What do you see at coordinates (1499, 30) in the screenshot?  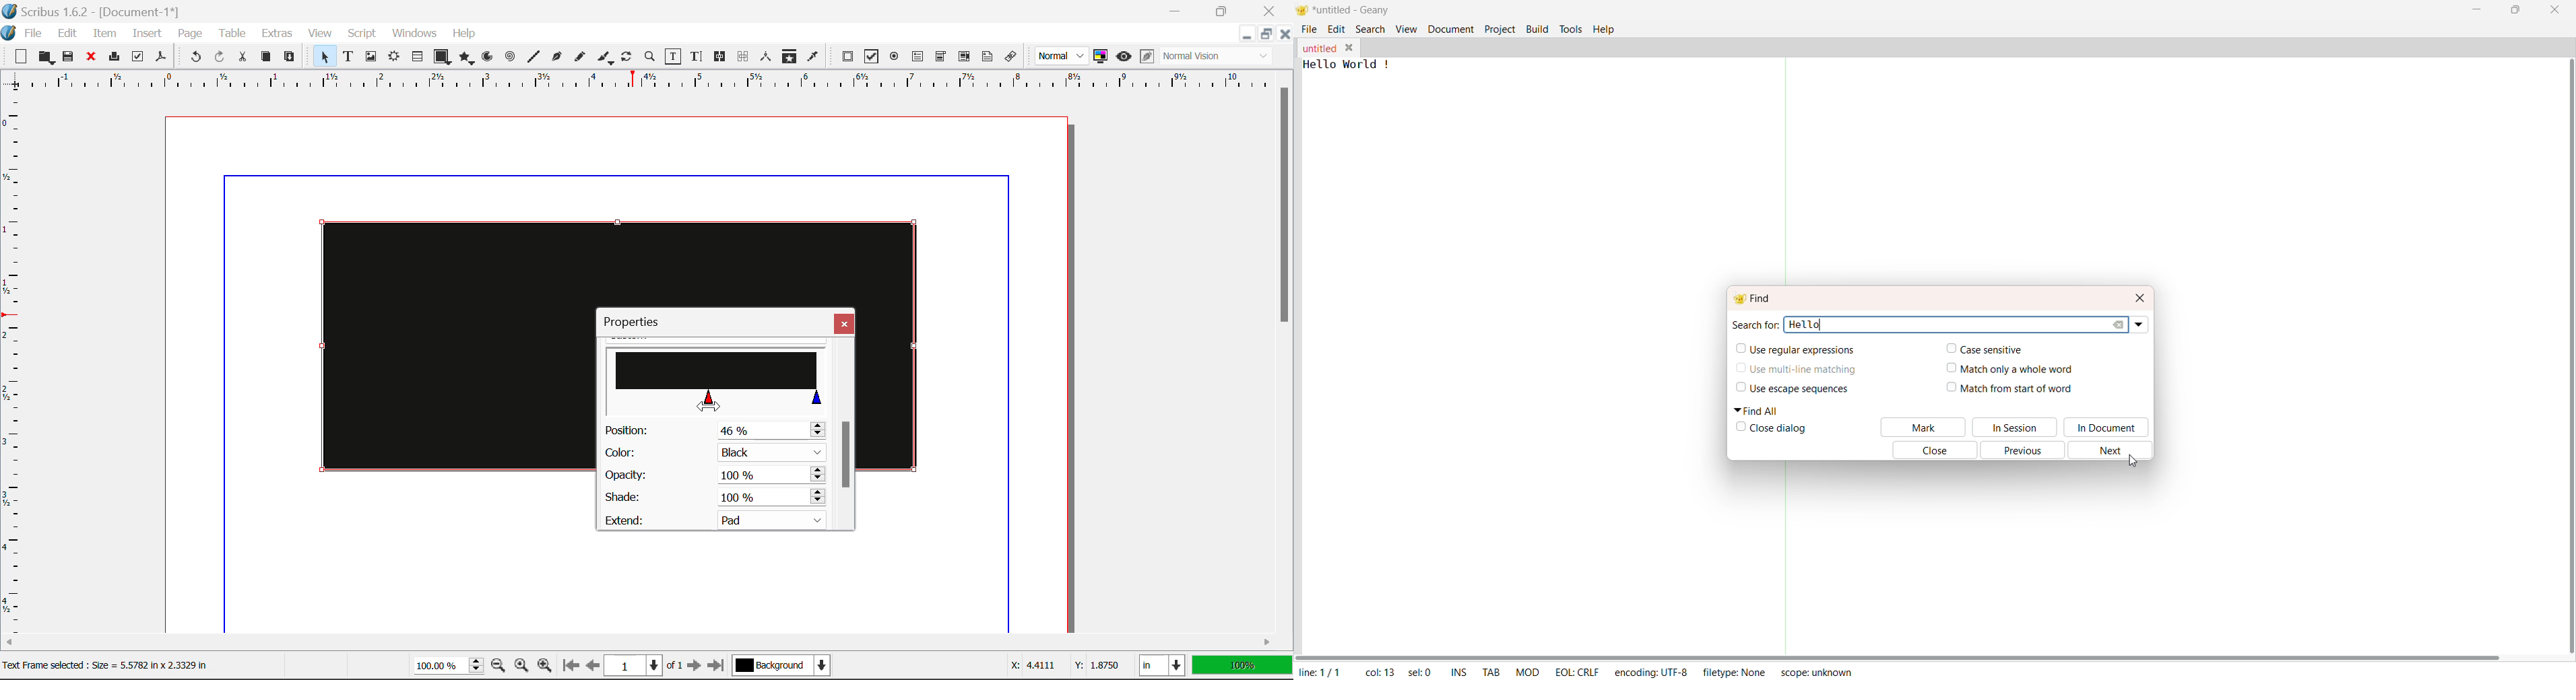 I see `Project` at bounding box center [1499, 30].